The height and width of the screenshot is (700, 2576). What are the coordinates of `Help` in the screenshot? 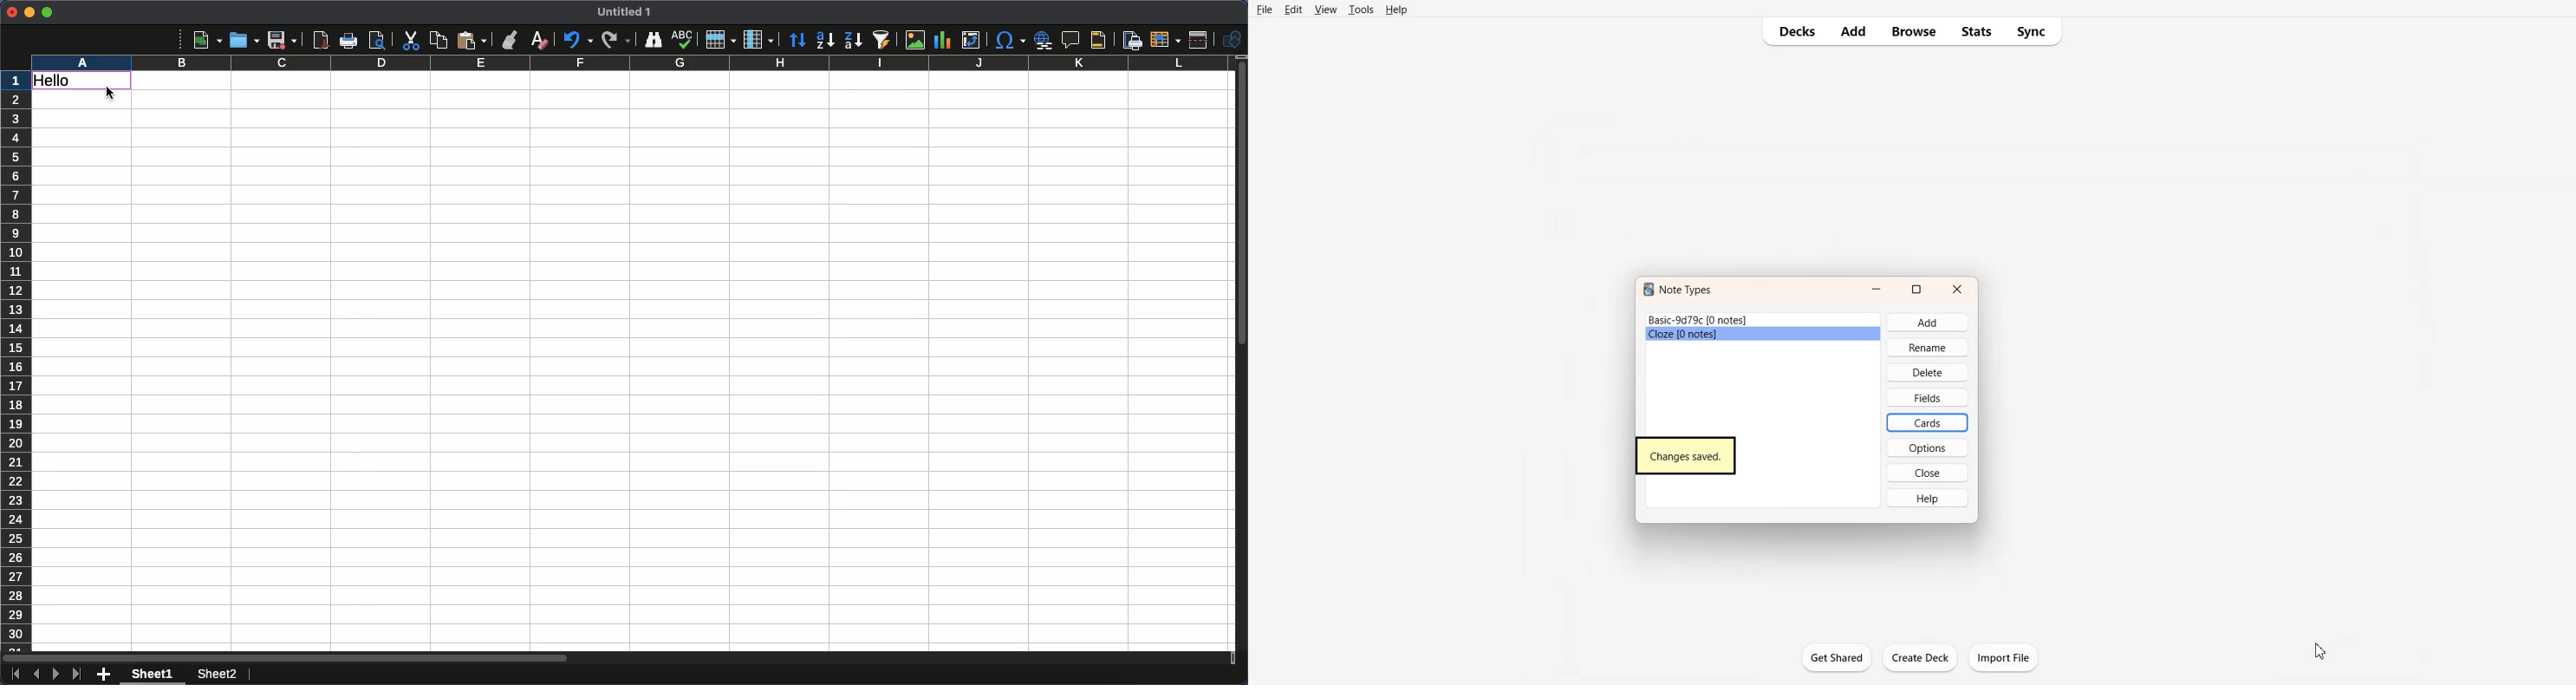 It's located at (1395, 9).